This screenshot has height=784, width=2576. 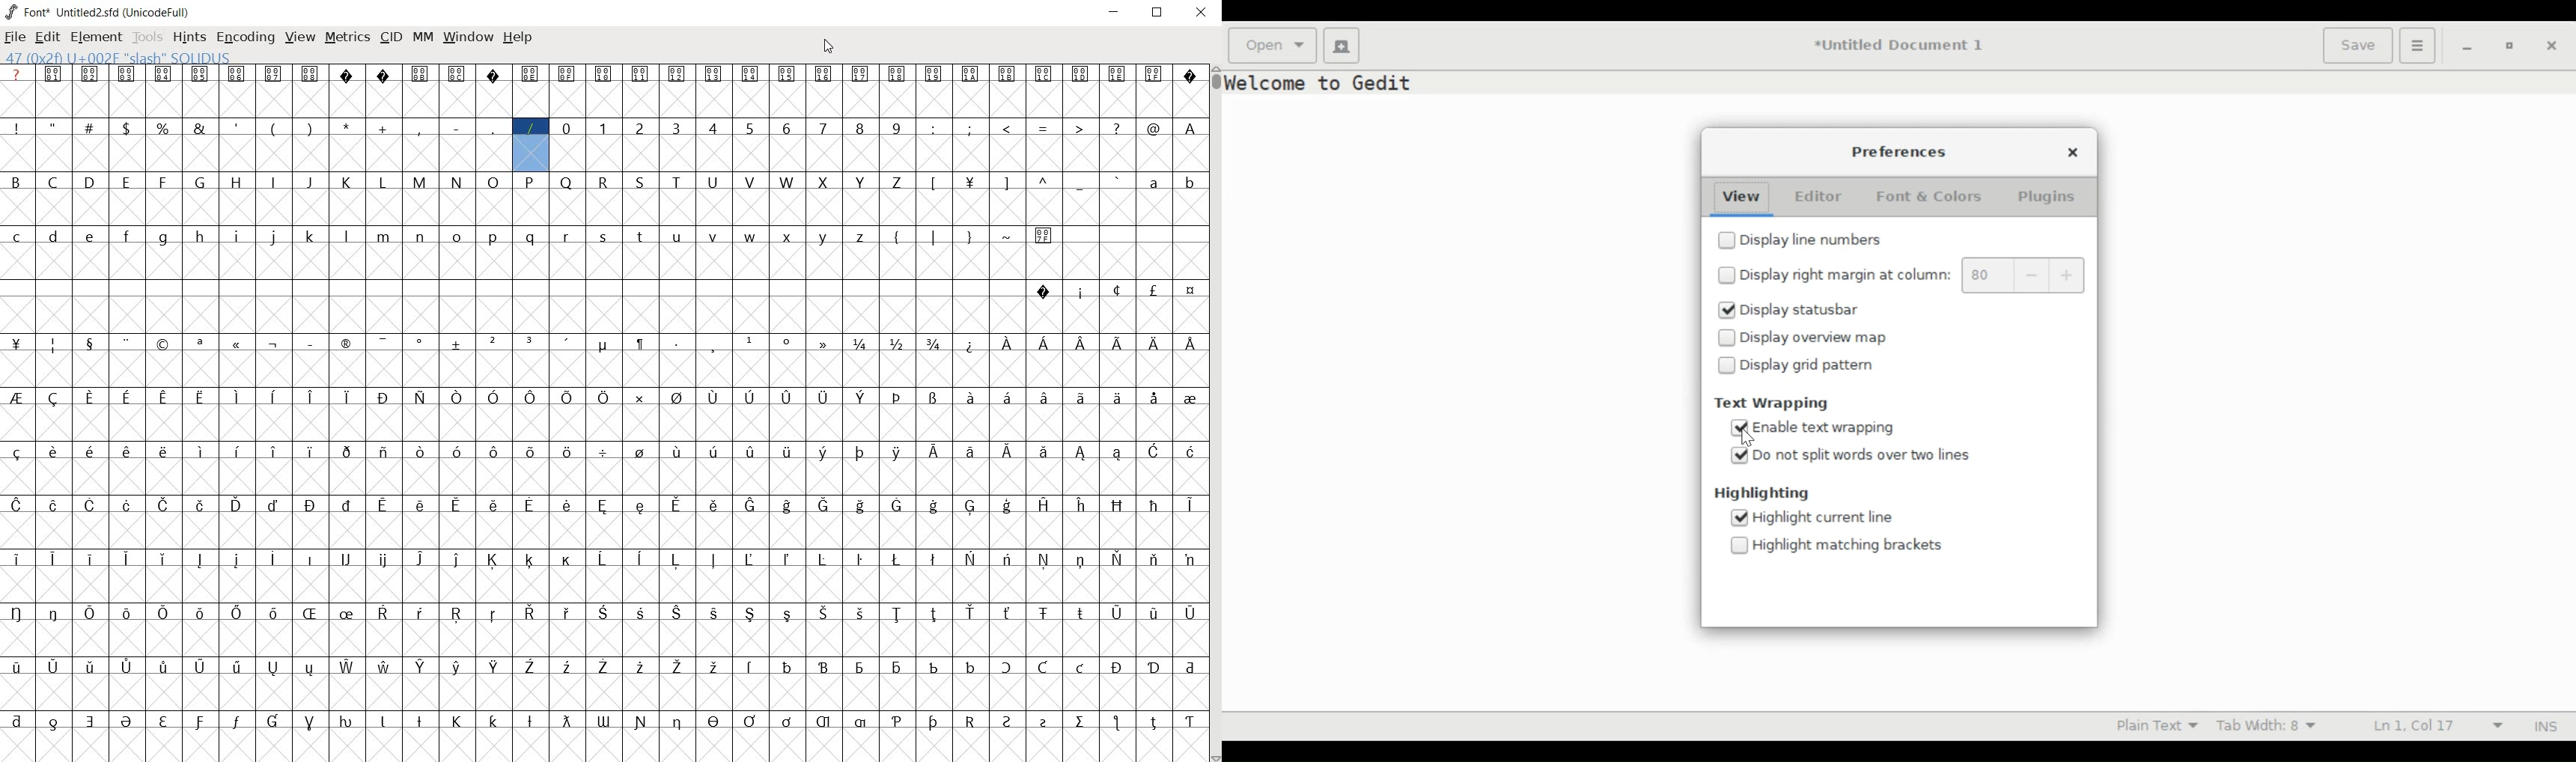 I want to click on glyph, so click(x=383, y=505).